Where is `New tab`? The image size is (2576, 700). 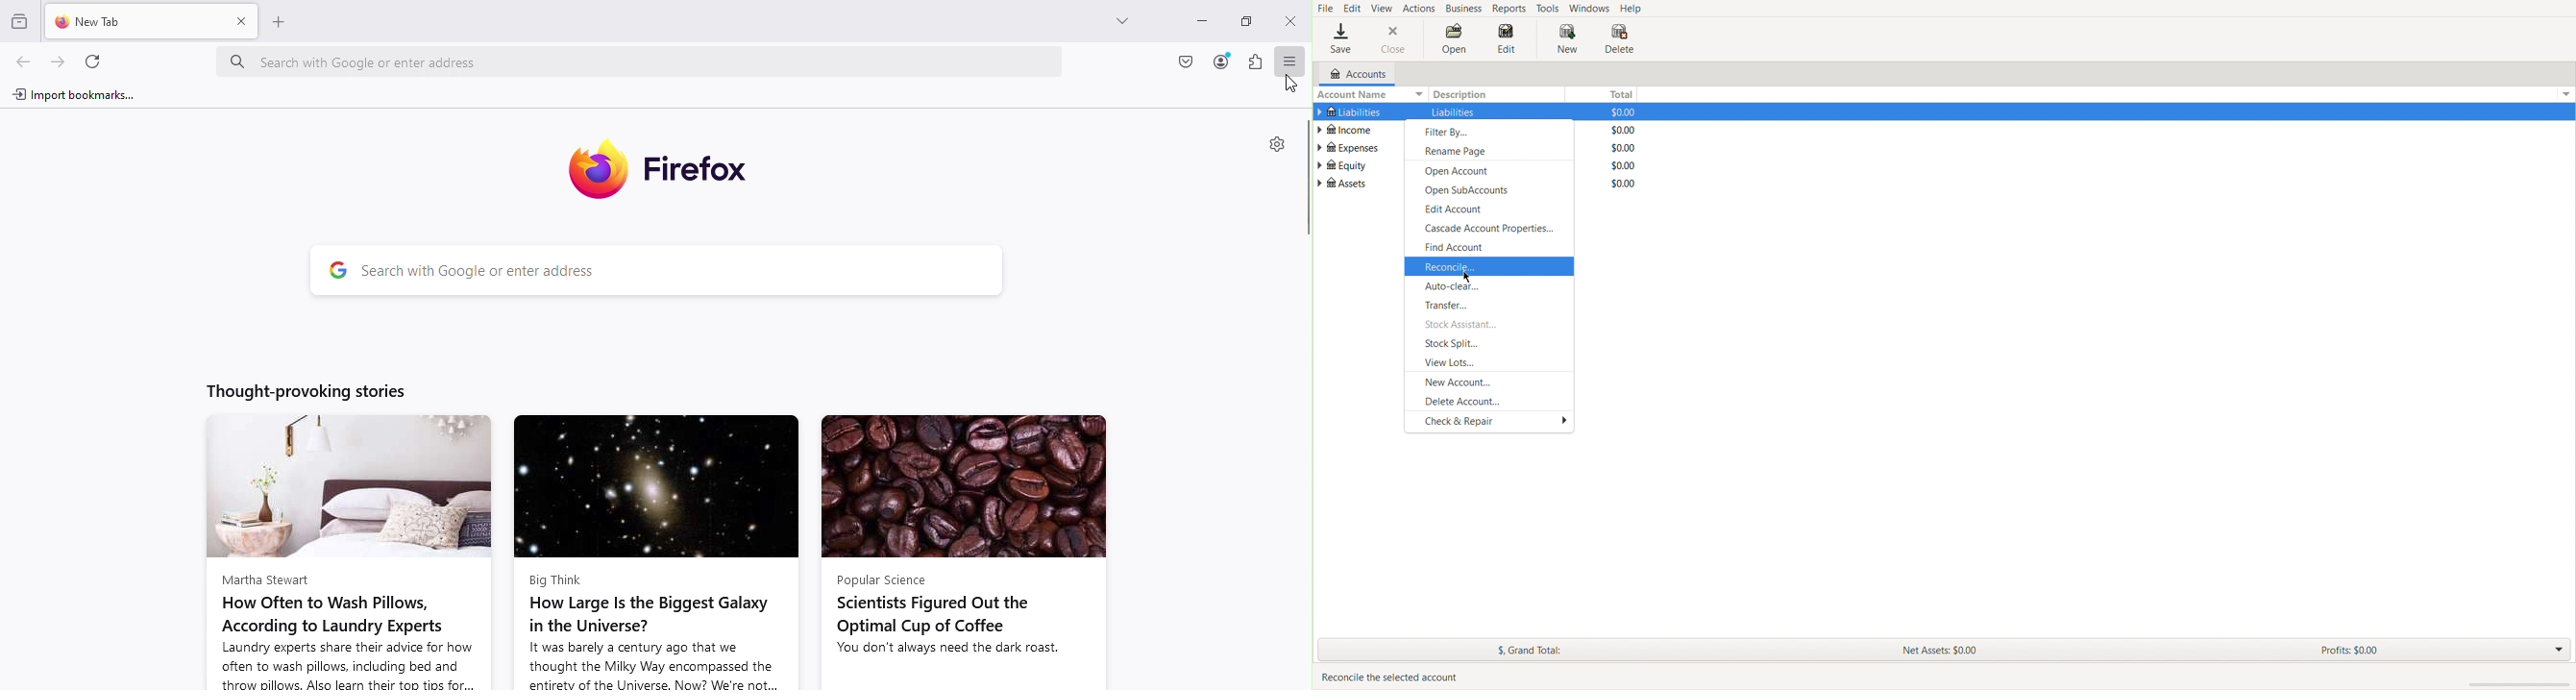 New tab is located at coordinates (135, 23).